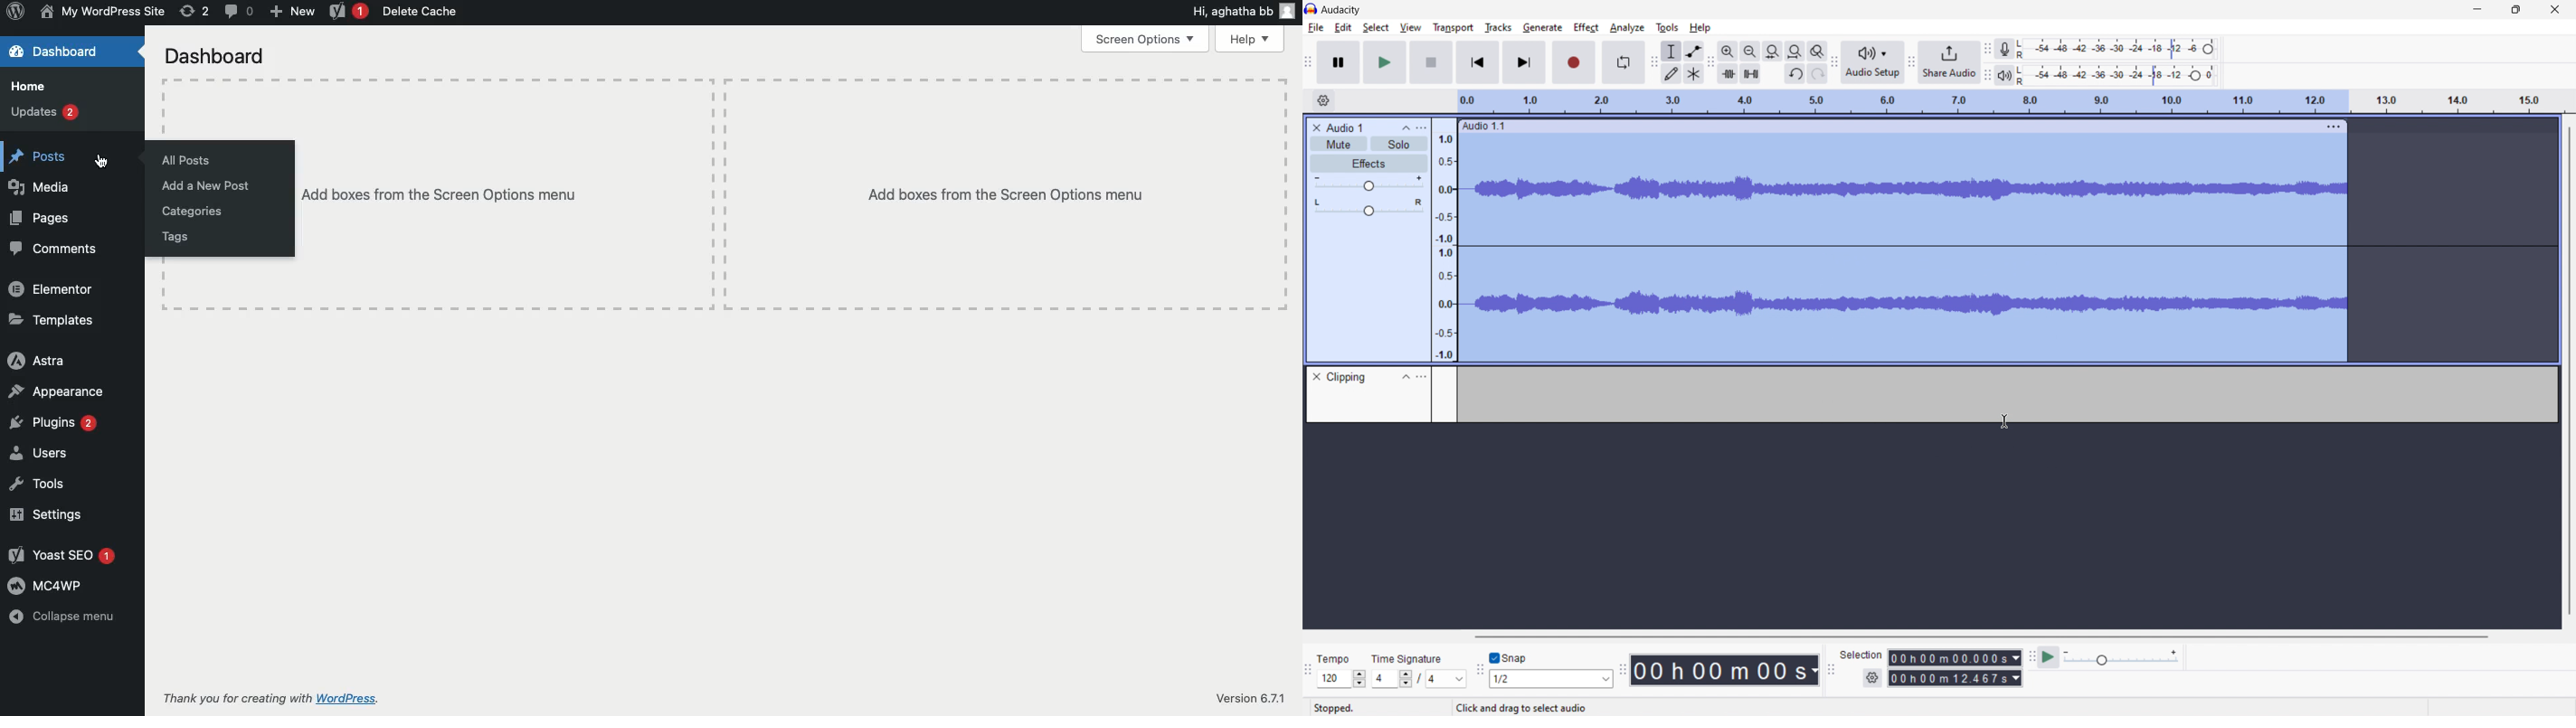 Image resolution: width=2576 pixels, height=728 pixels. What do you see at coordinates (1623, 671) in the screenshot?
I see `time toolbar` at bounding box center [1623, 671].